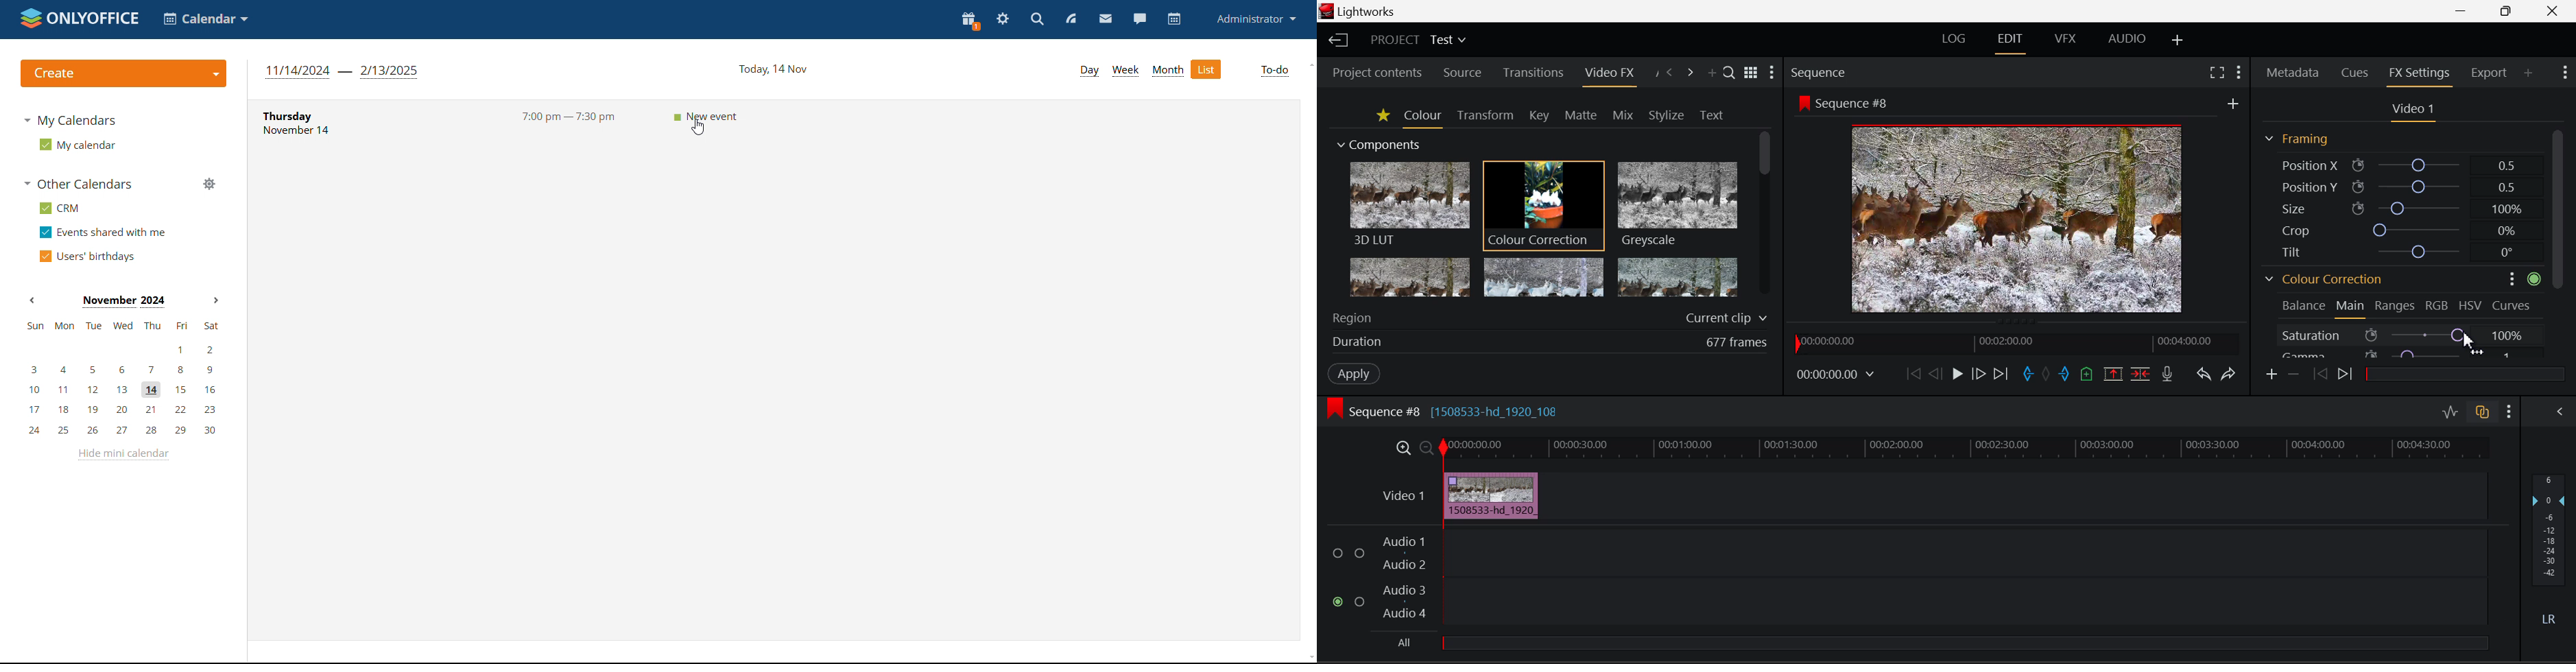 The height and width of the screenshot is (672, 2576). Describe the element at coordinates (2483, 413) in the screenshot. I see `Toggle Auto Track Sync` at that location.